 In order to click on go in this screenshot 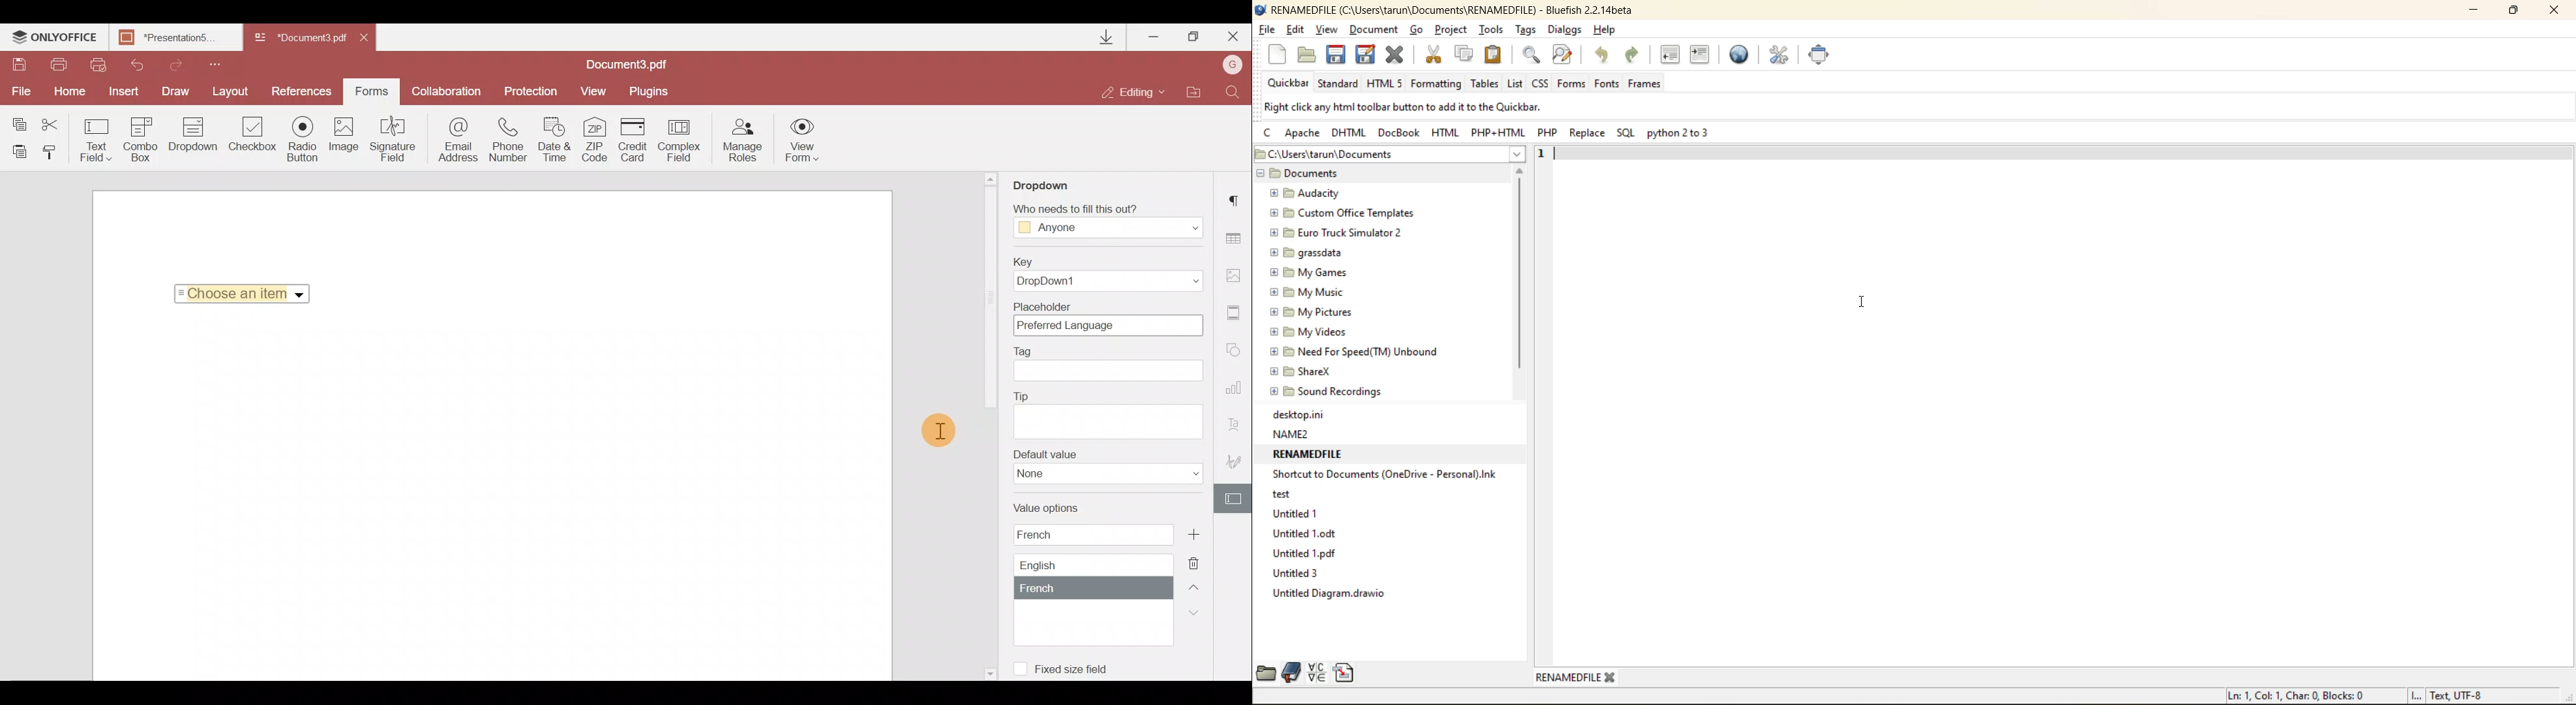, I will do `click(1417, 30)`.